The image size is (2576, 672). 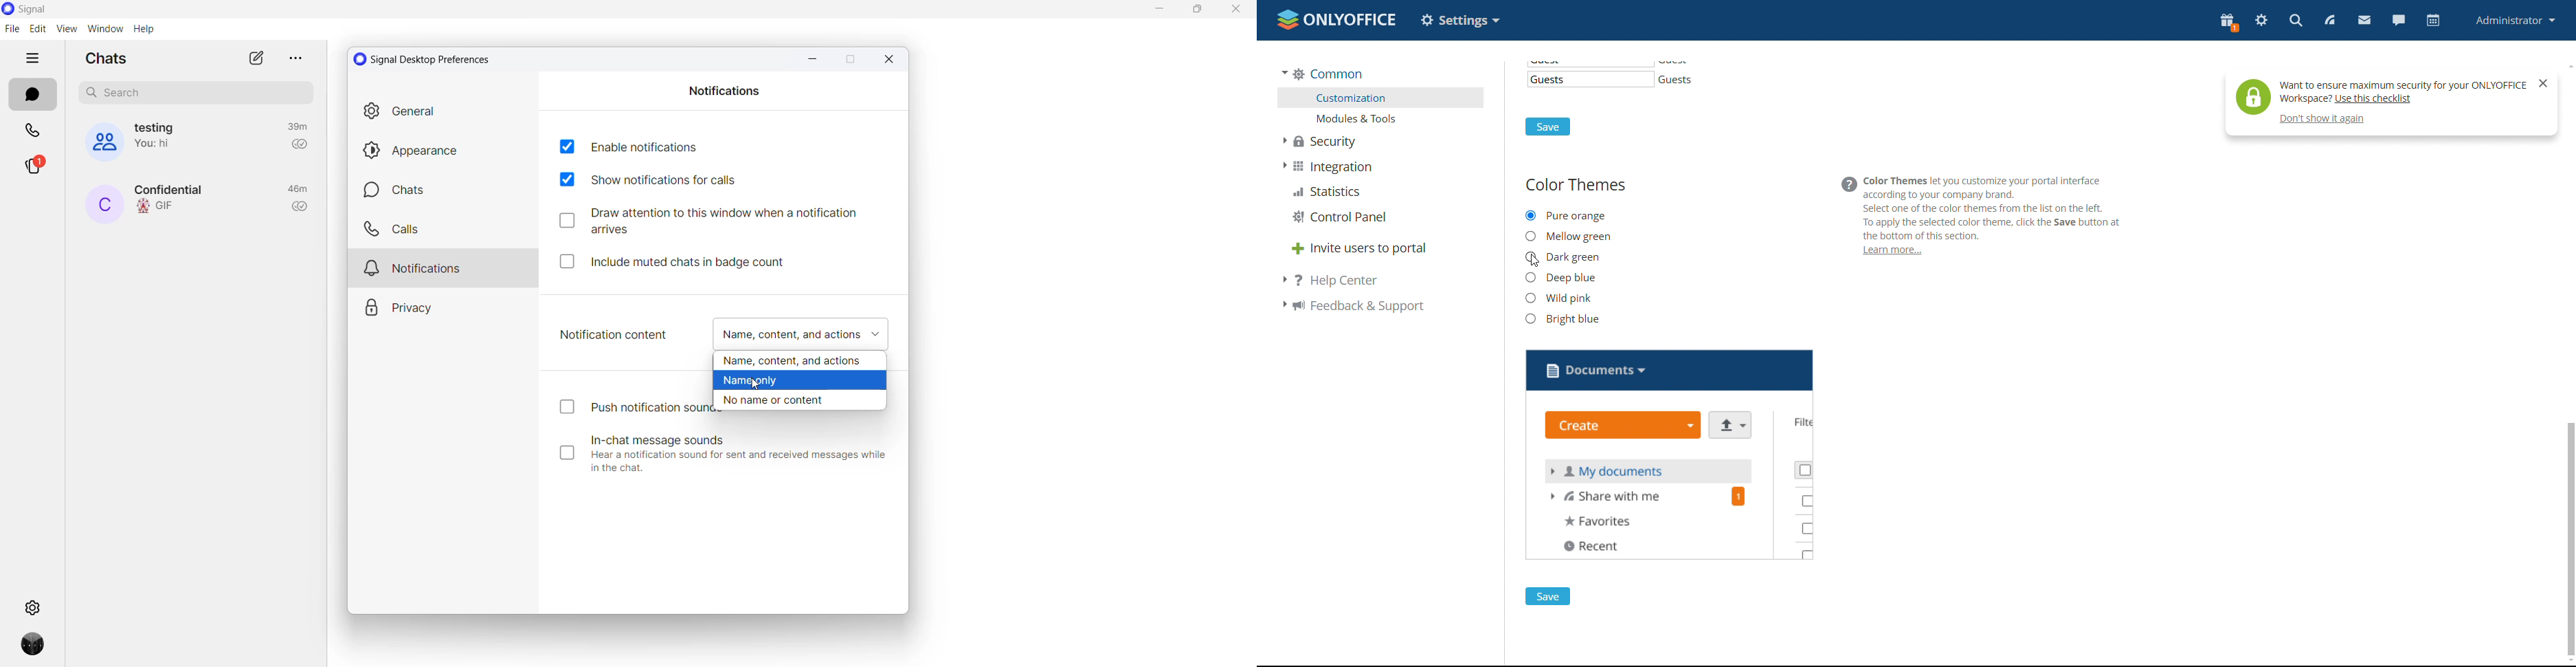 What do you see at coordinates (1235, 13) in the screenshot?
I see `close` at bounding box center [1235, 13].